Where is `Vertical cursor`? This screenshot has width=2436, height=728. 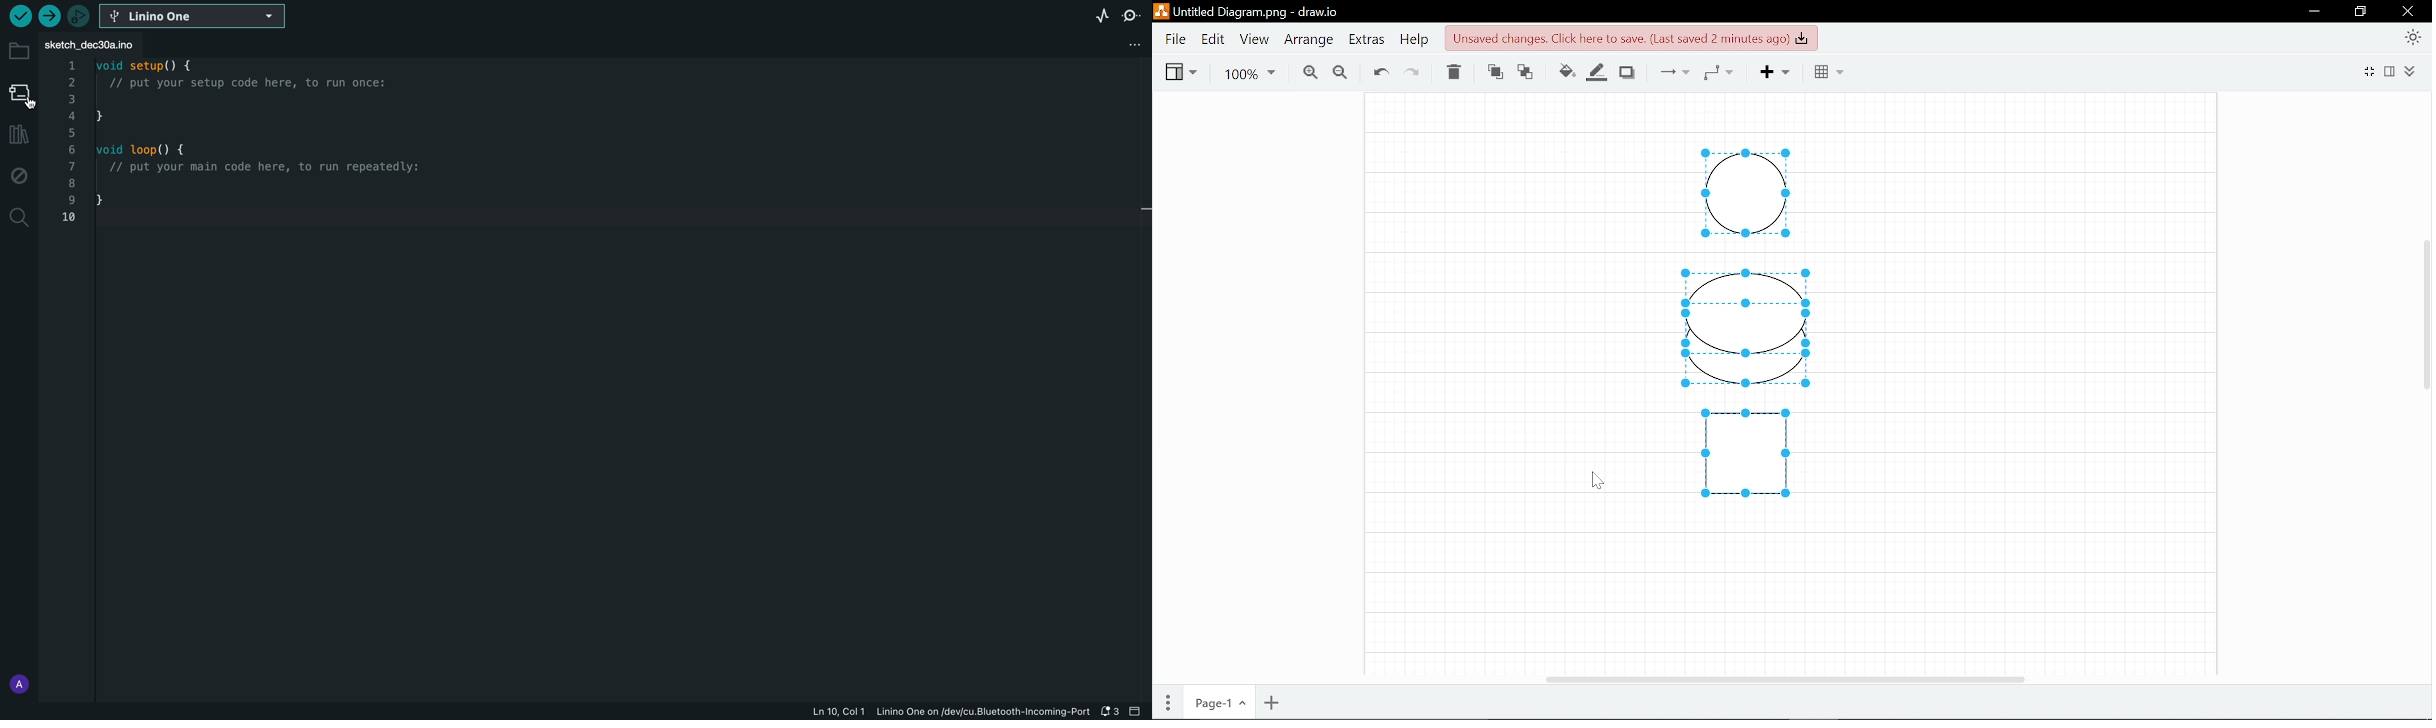
Vertical cursor is located at coordinates (2424, 316).